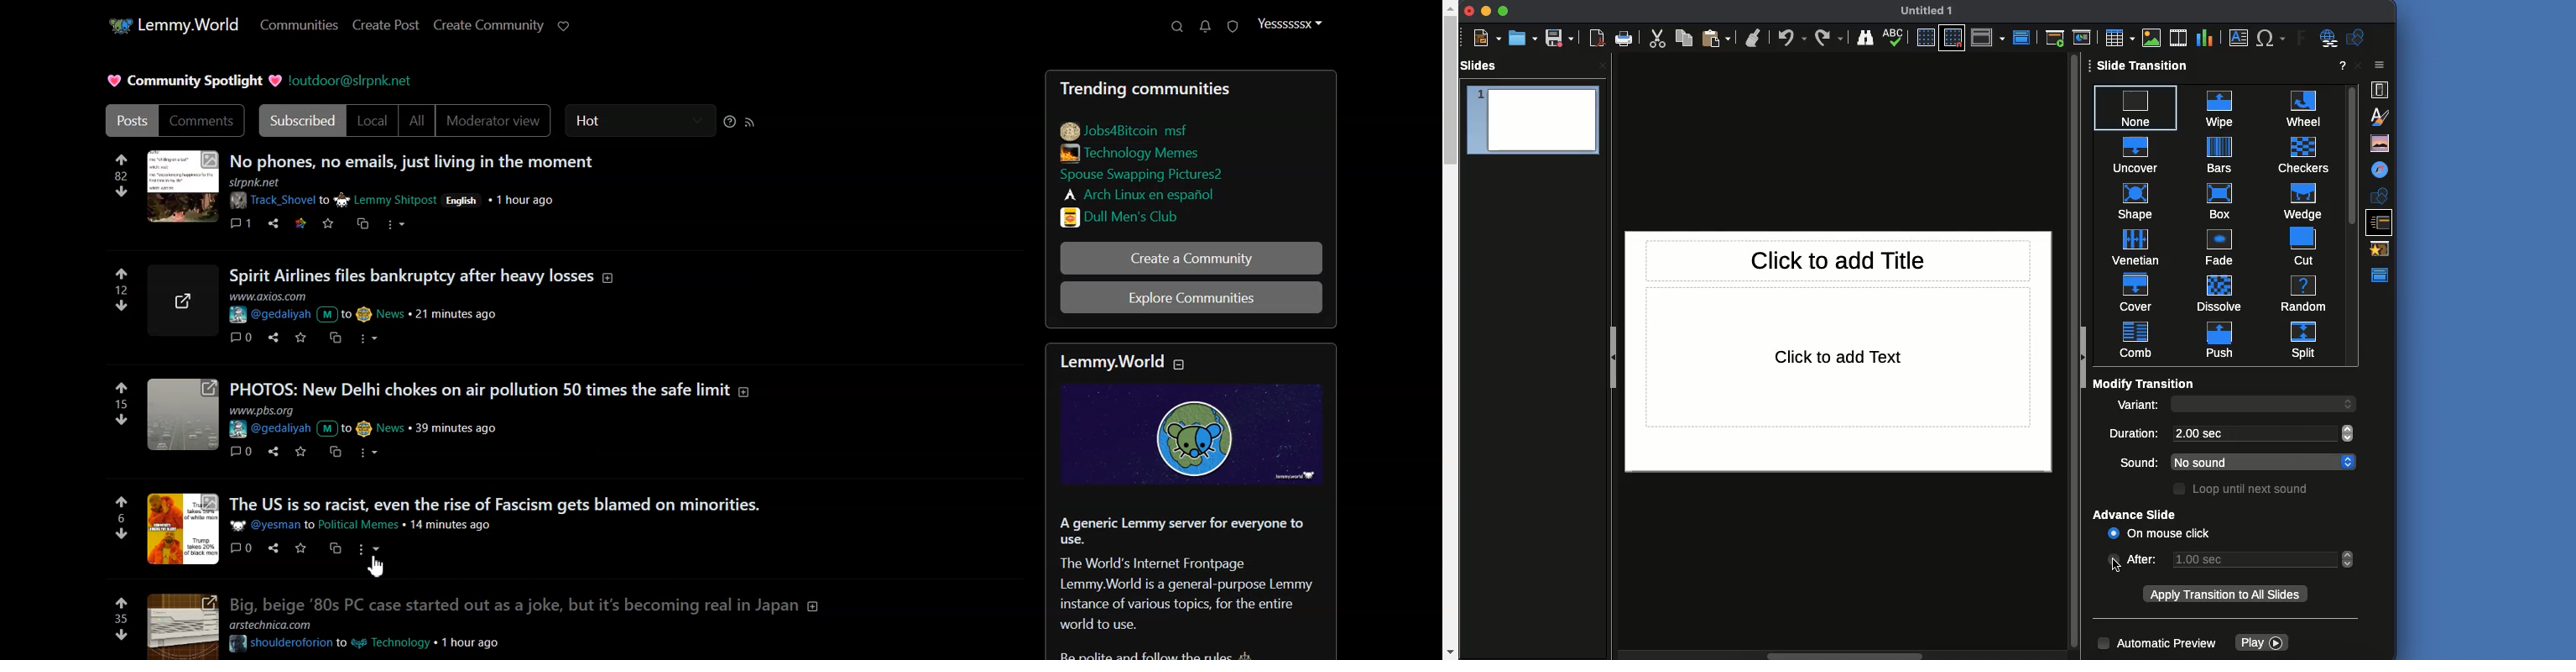 Image resolution: width=2576 pixels, height=672 pixels. What do you see at coordinates (2138, 407) in the screenshot?
I see `Variant` at bounding box center [2138, 407].